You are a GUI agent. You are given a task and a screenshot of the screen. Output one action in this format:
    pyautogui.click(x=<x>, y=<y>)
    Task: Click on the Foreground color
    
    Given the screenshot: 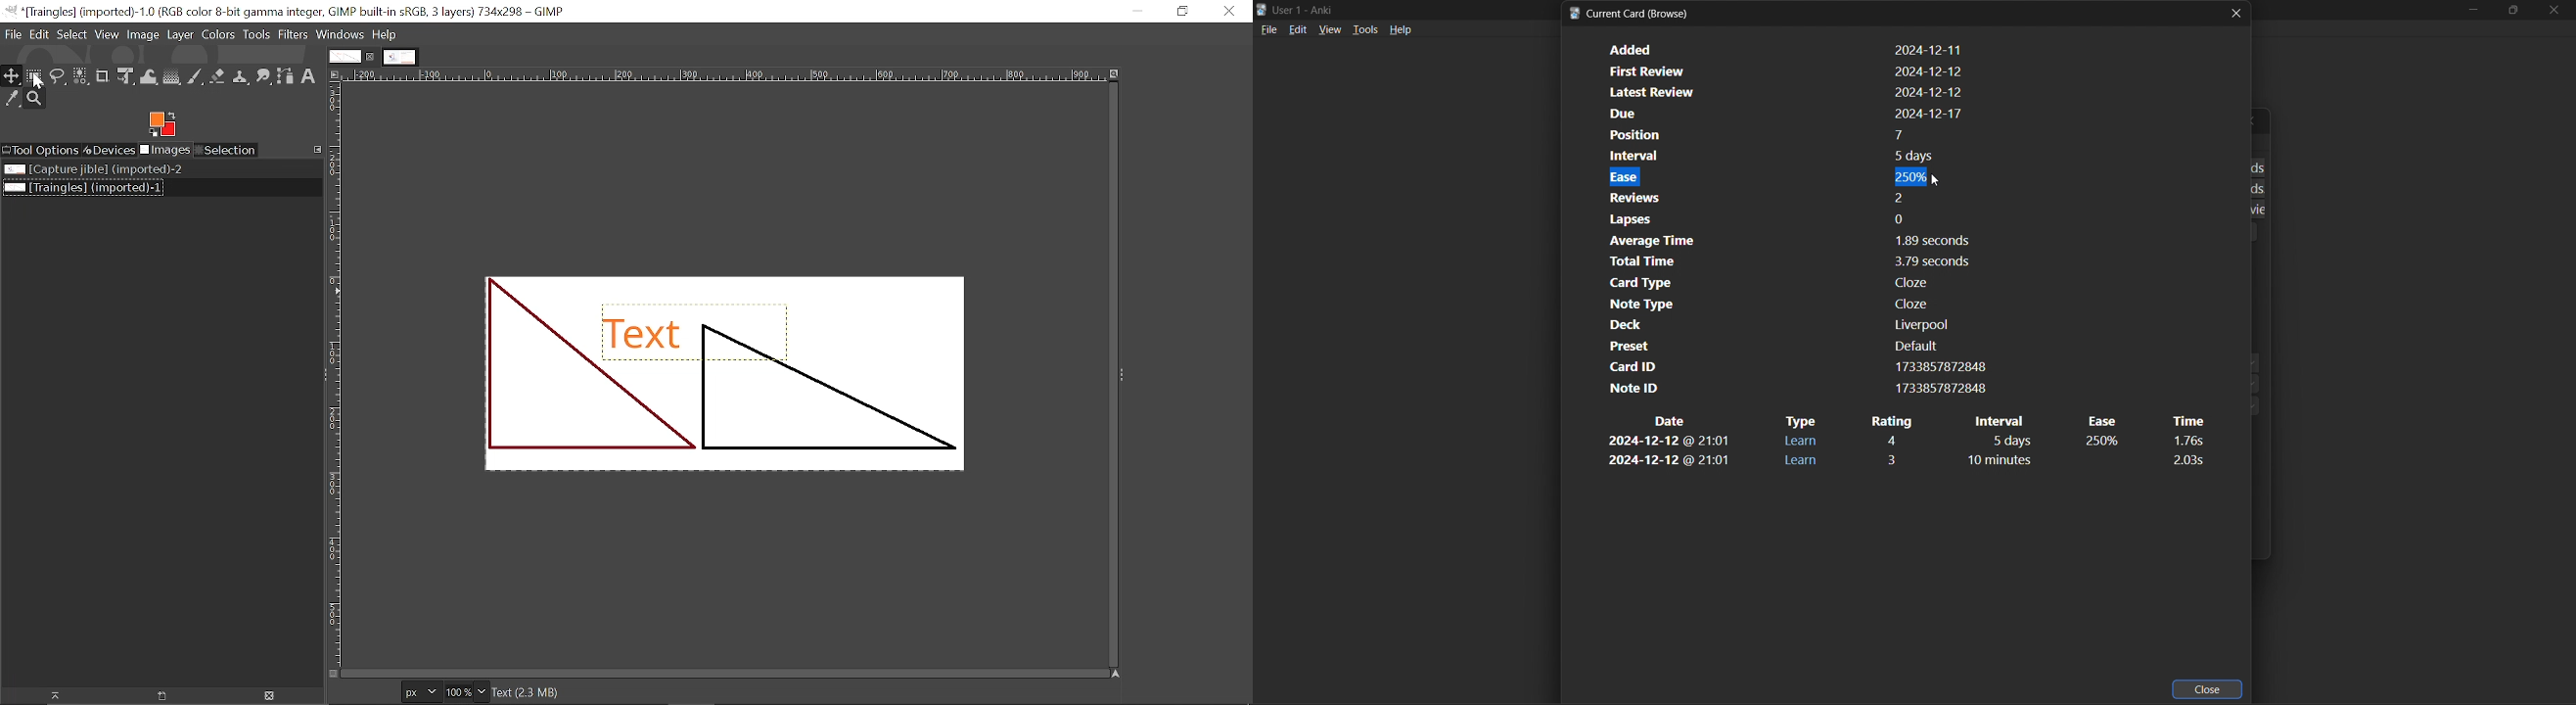 What is the action you would take?
    pyautogui.click(x=164, y=123)
    